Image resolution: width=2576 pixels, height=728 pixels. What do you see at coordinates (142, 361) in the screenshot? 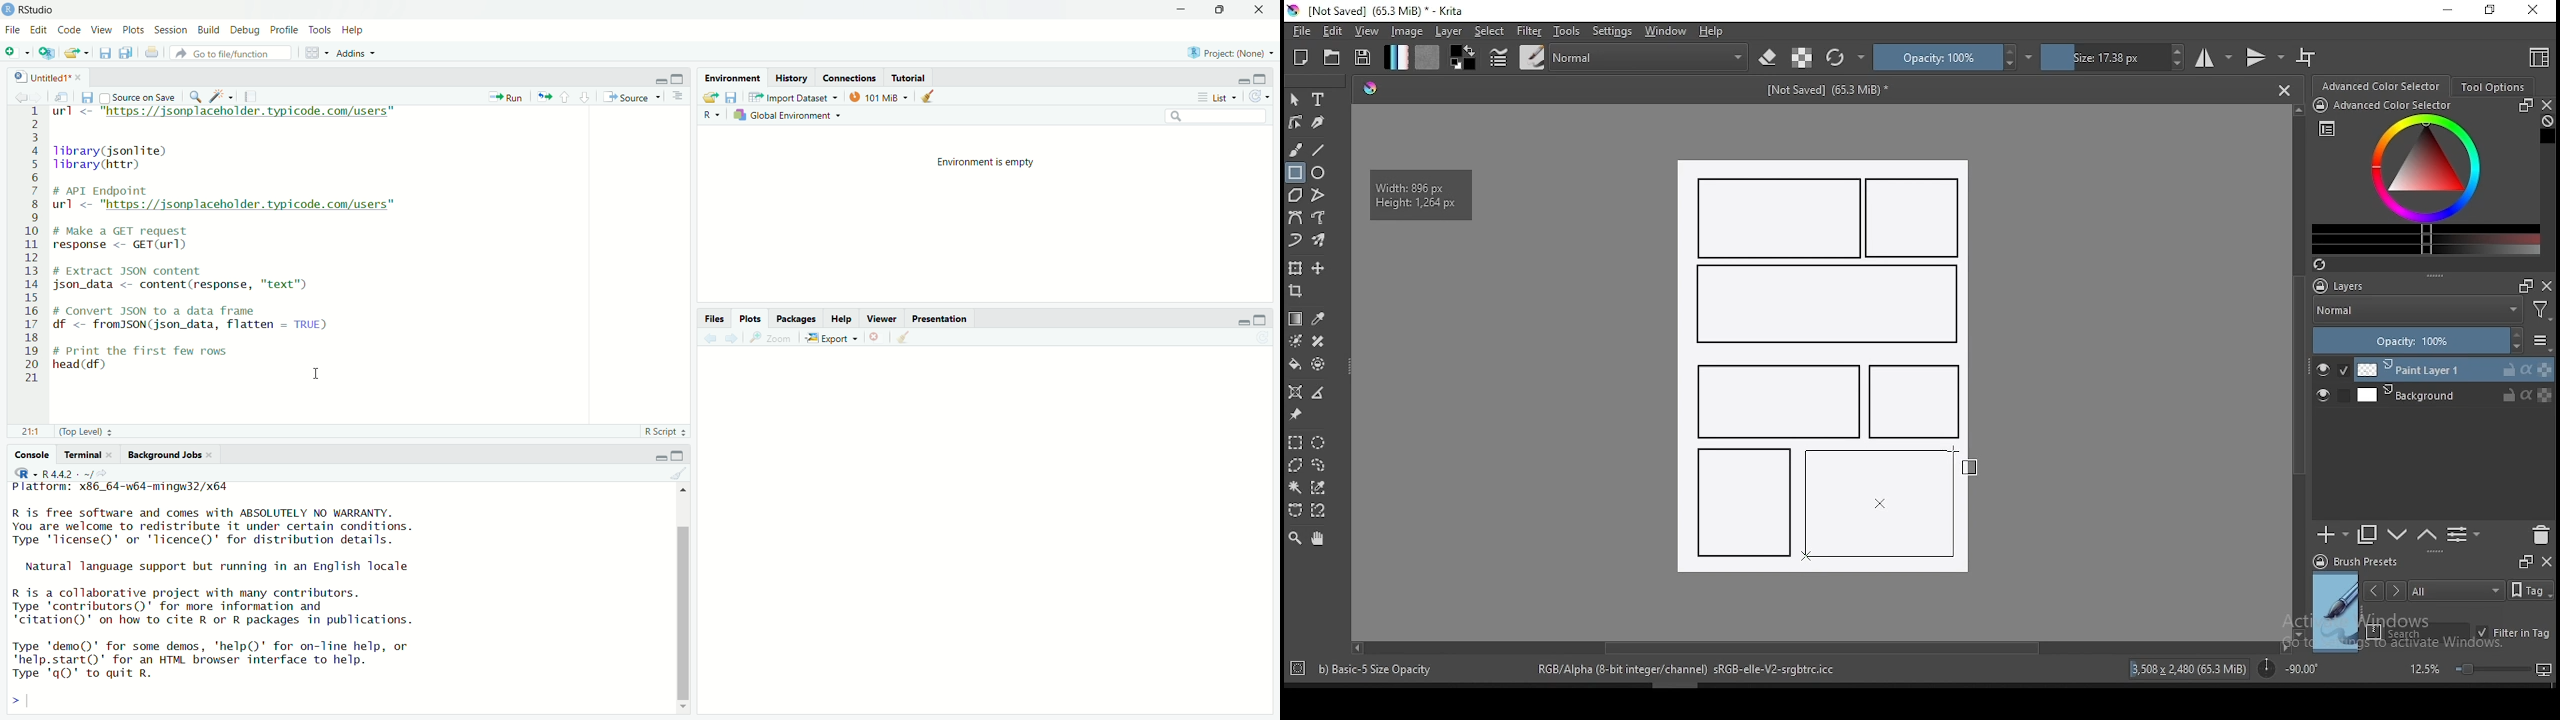
I see `# Print the first few rows
head (df)` at bounding box center [142, 361].